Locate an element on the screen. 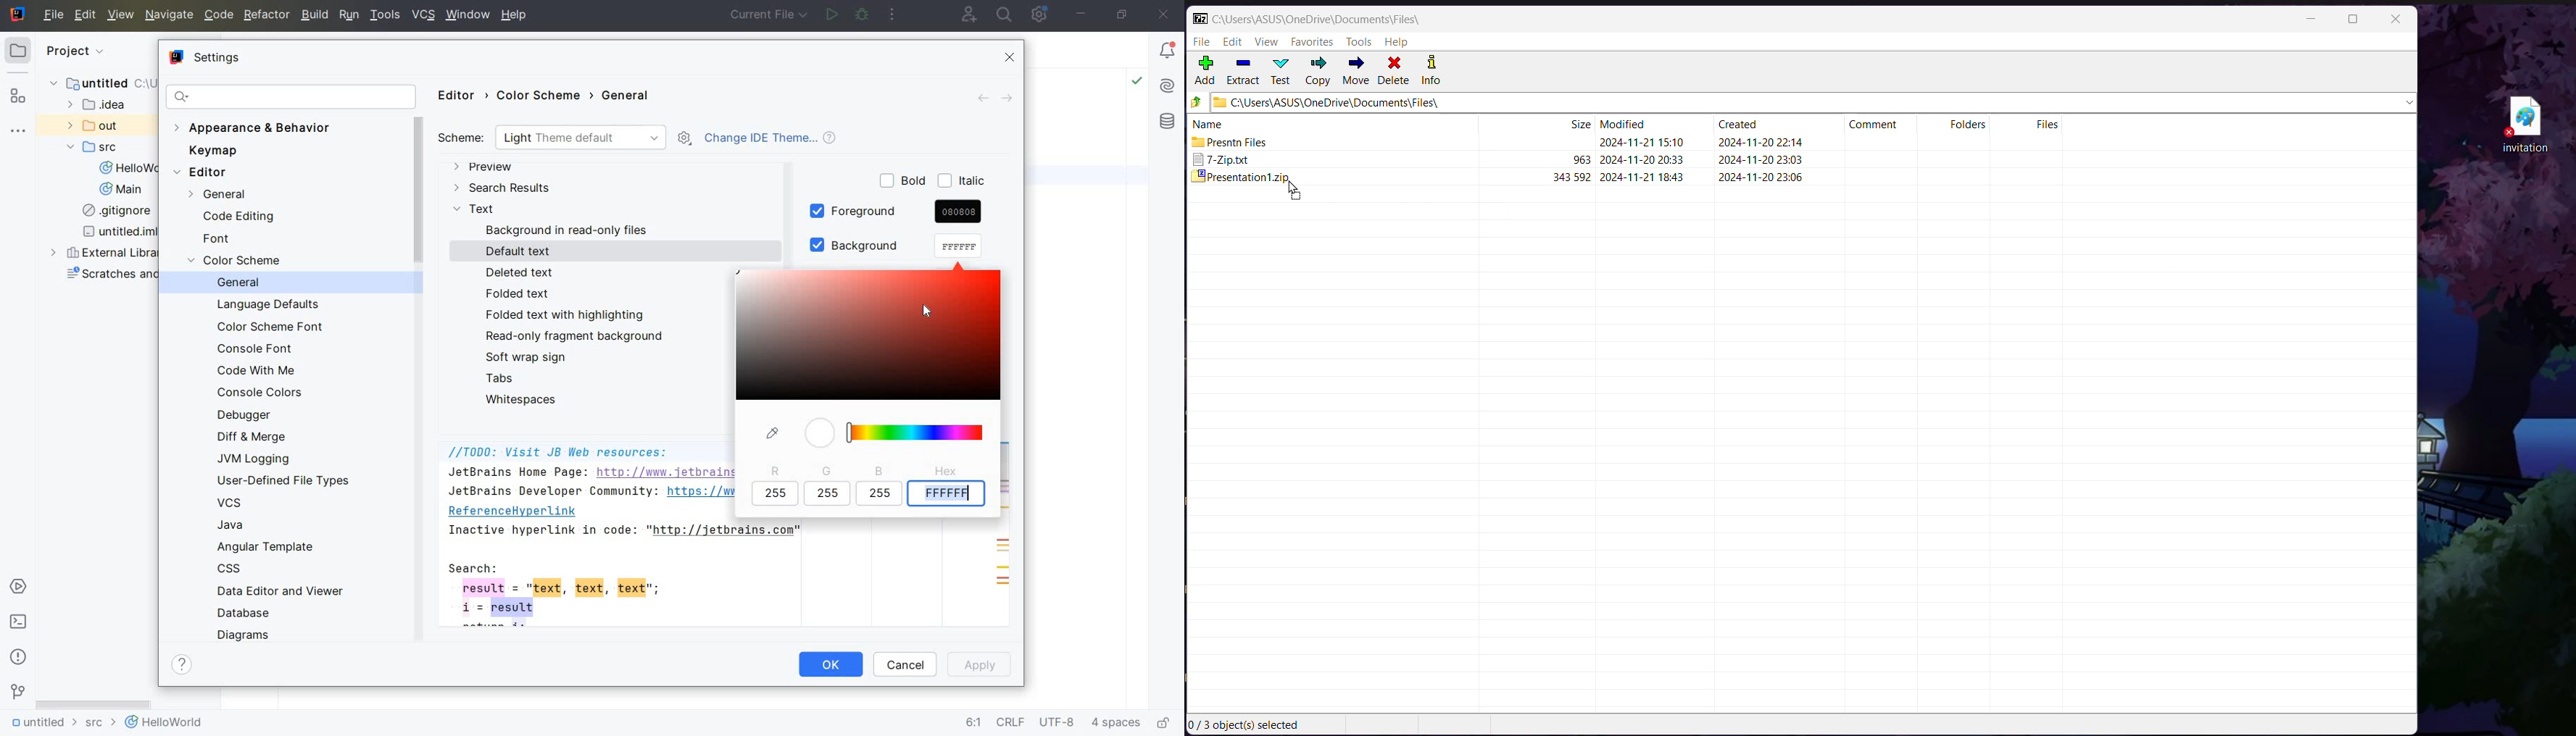  SRC is located at coordinates (94, 147).